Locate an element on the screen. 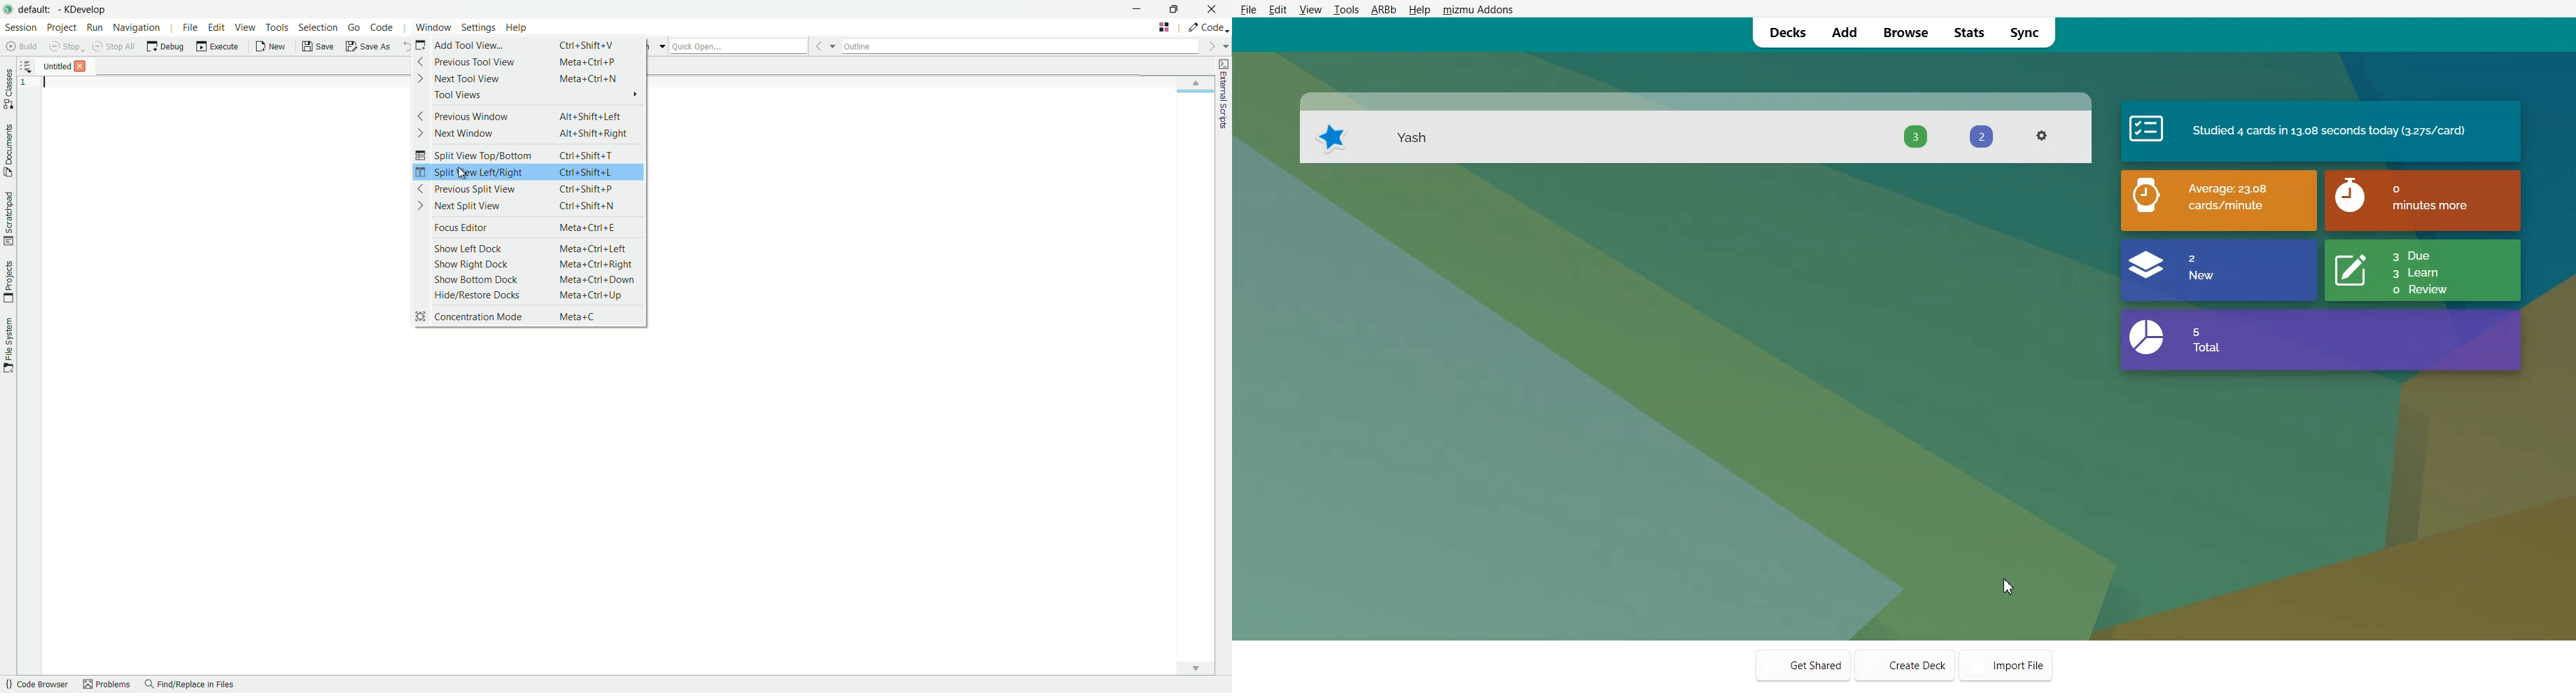 This screenshot has height=700, width=2576. Ctrl+Shift+T is located at coordinates (589, 155).